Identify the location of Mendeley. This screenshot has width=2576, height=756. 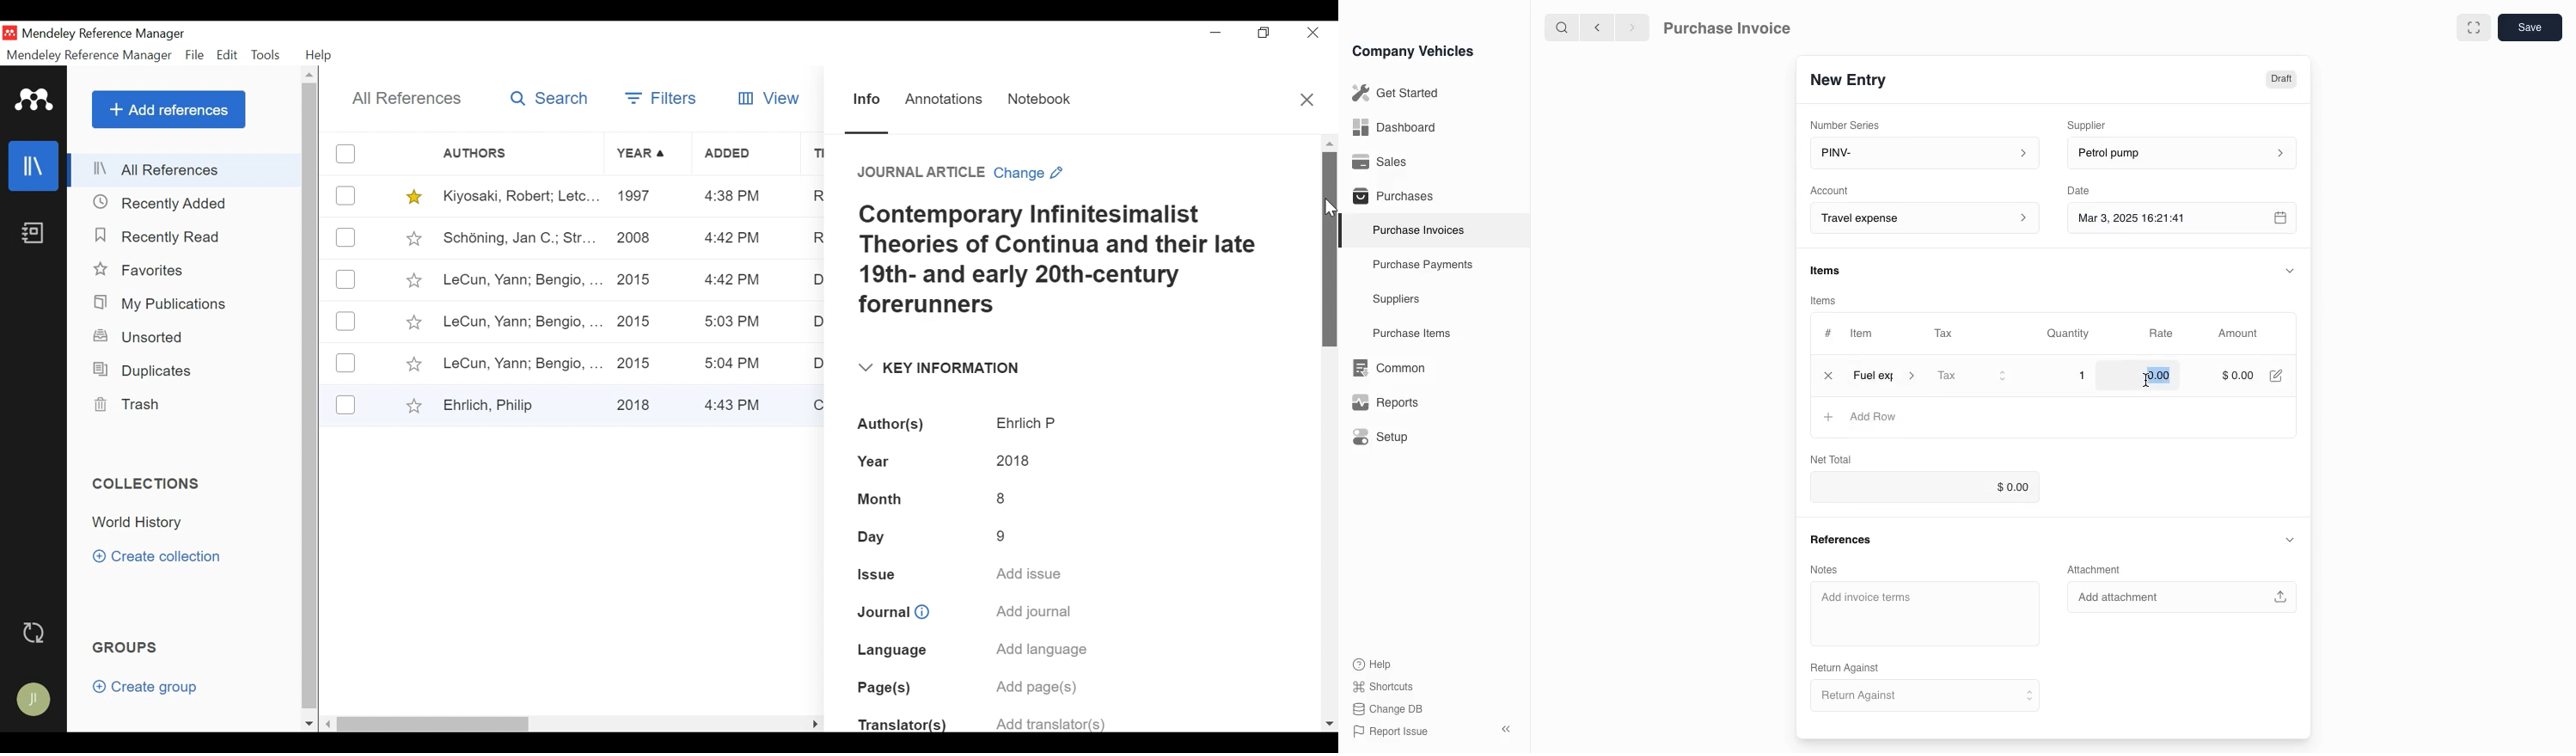
(35, 100).